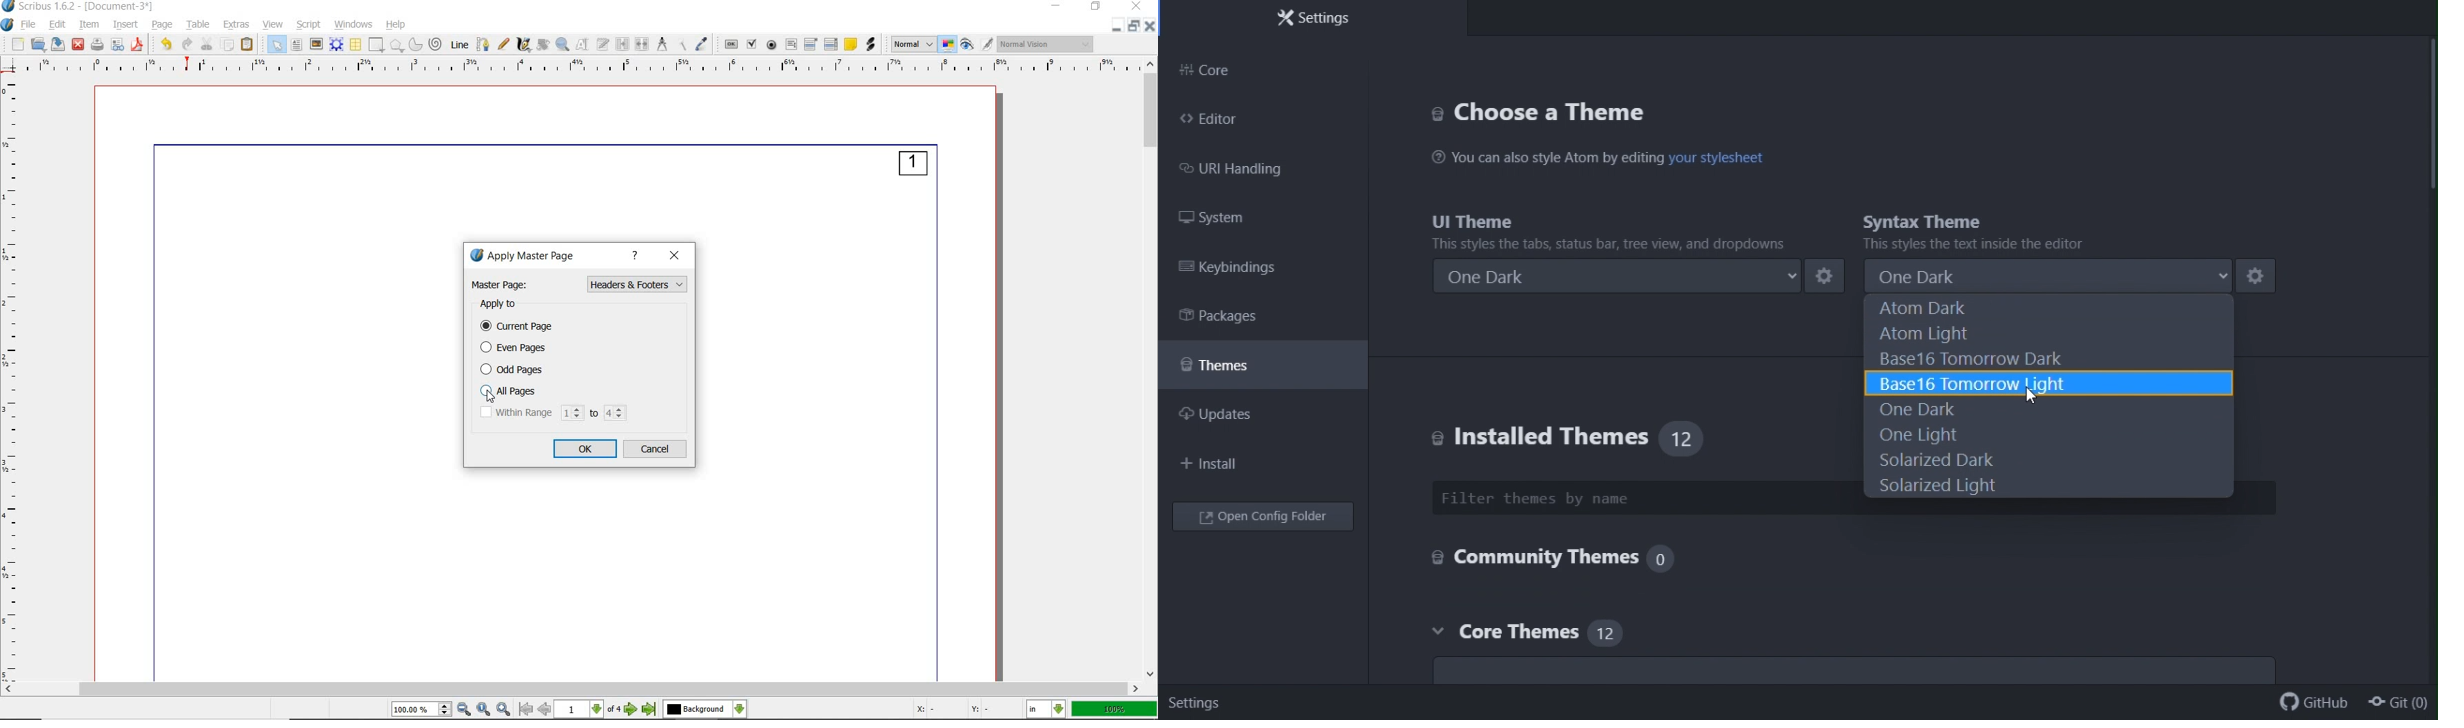  What do you see at coordinates (417, 45) in the screenshot?
I see `arc` at bounding box center [417, 45].